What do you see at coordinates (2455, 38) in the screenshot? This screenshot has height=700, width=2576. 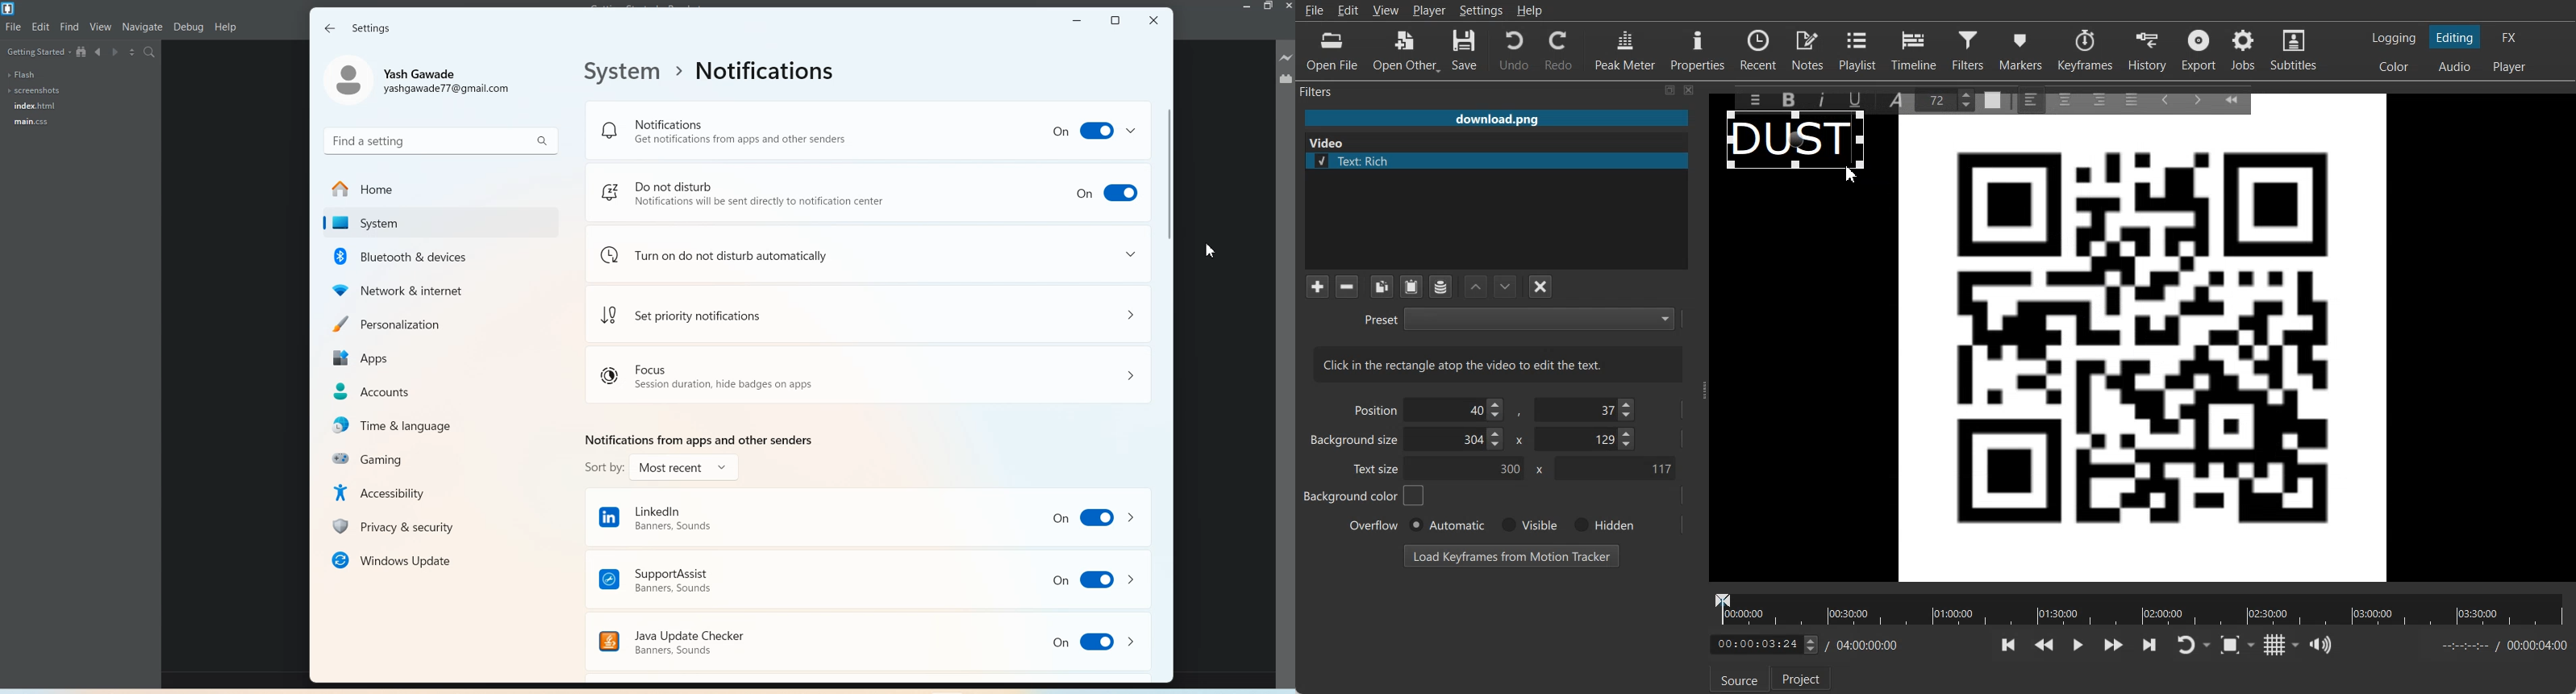 I see `Switching to the Editing layout` at bounding box center [2455, 38].